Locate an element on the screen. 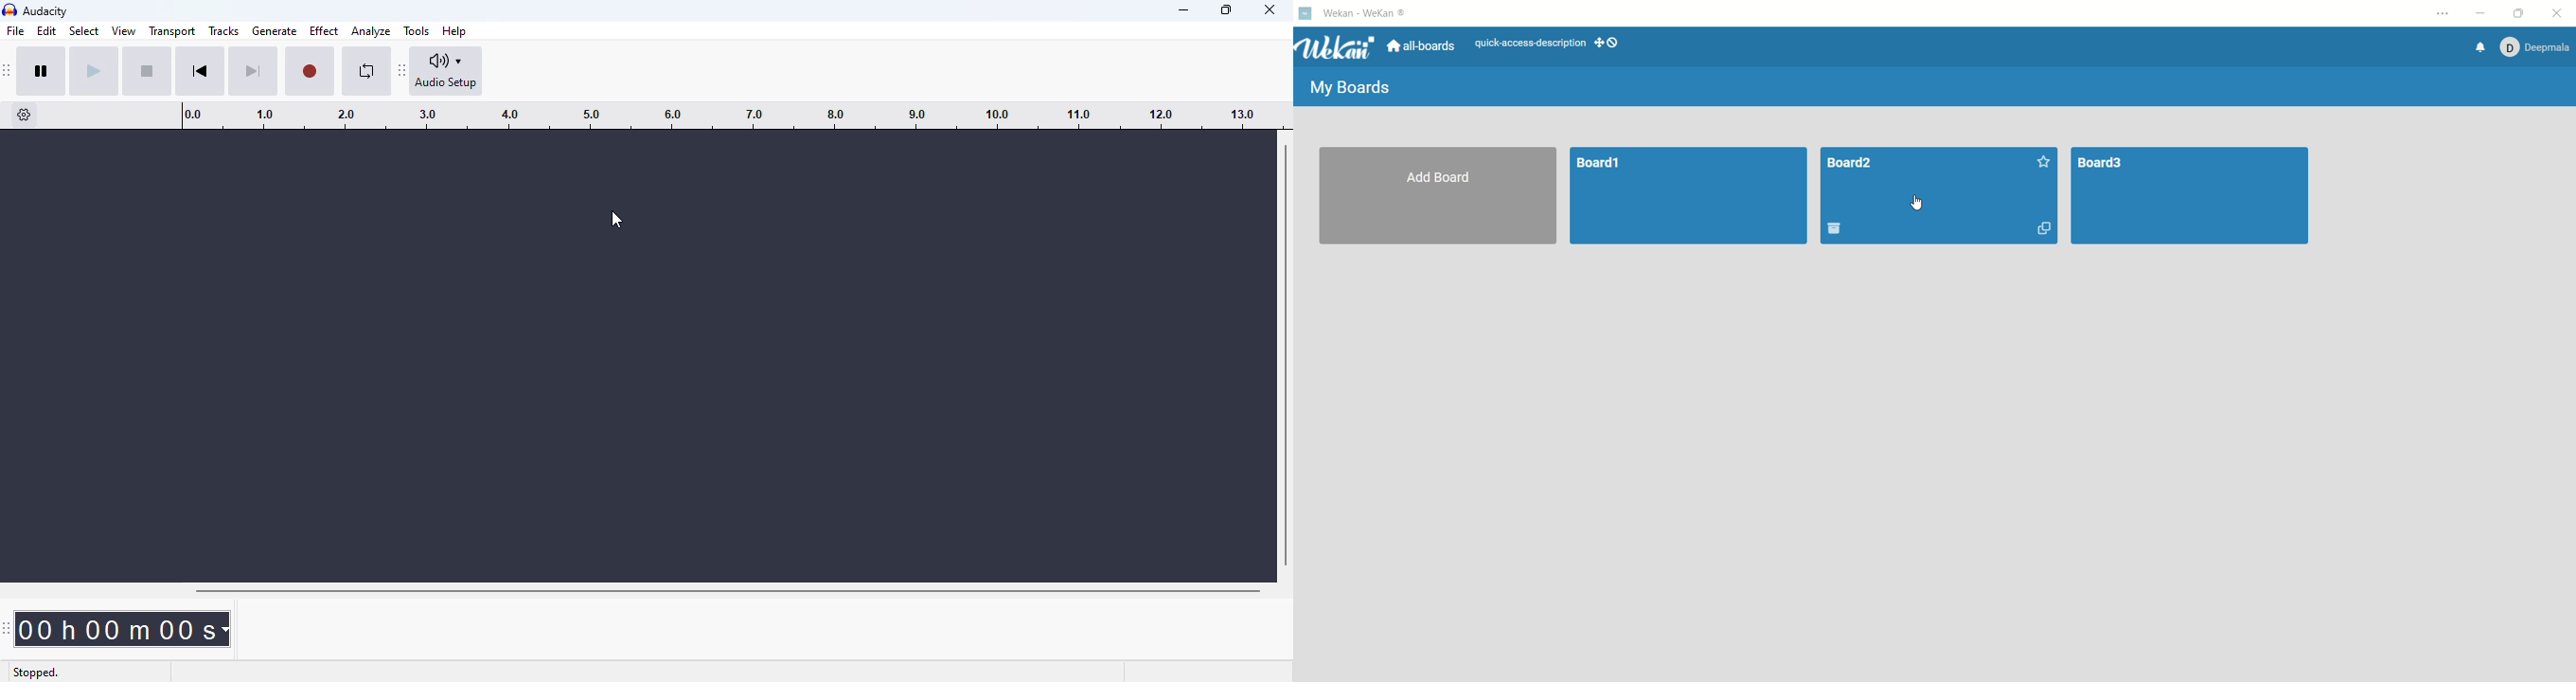 The width and height of the screenshot is (2576, 700). skip to end is located at coordinates (252, 72).